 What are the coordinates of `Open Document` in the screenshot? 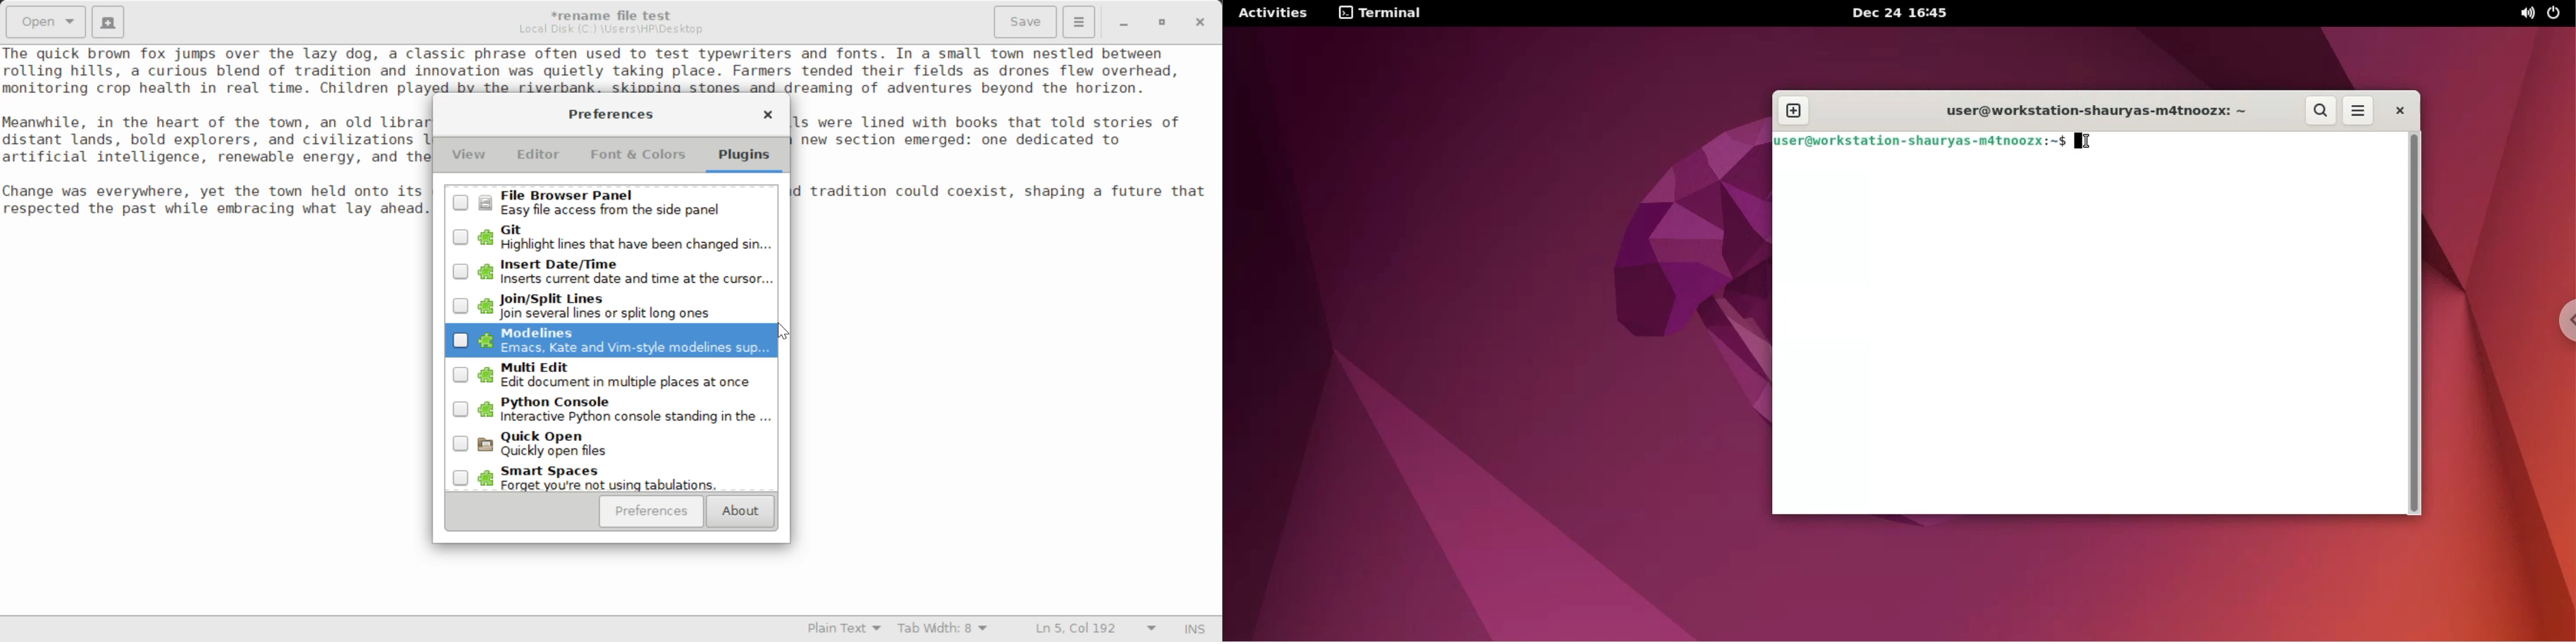 It's located at (46, 20).